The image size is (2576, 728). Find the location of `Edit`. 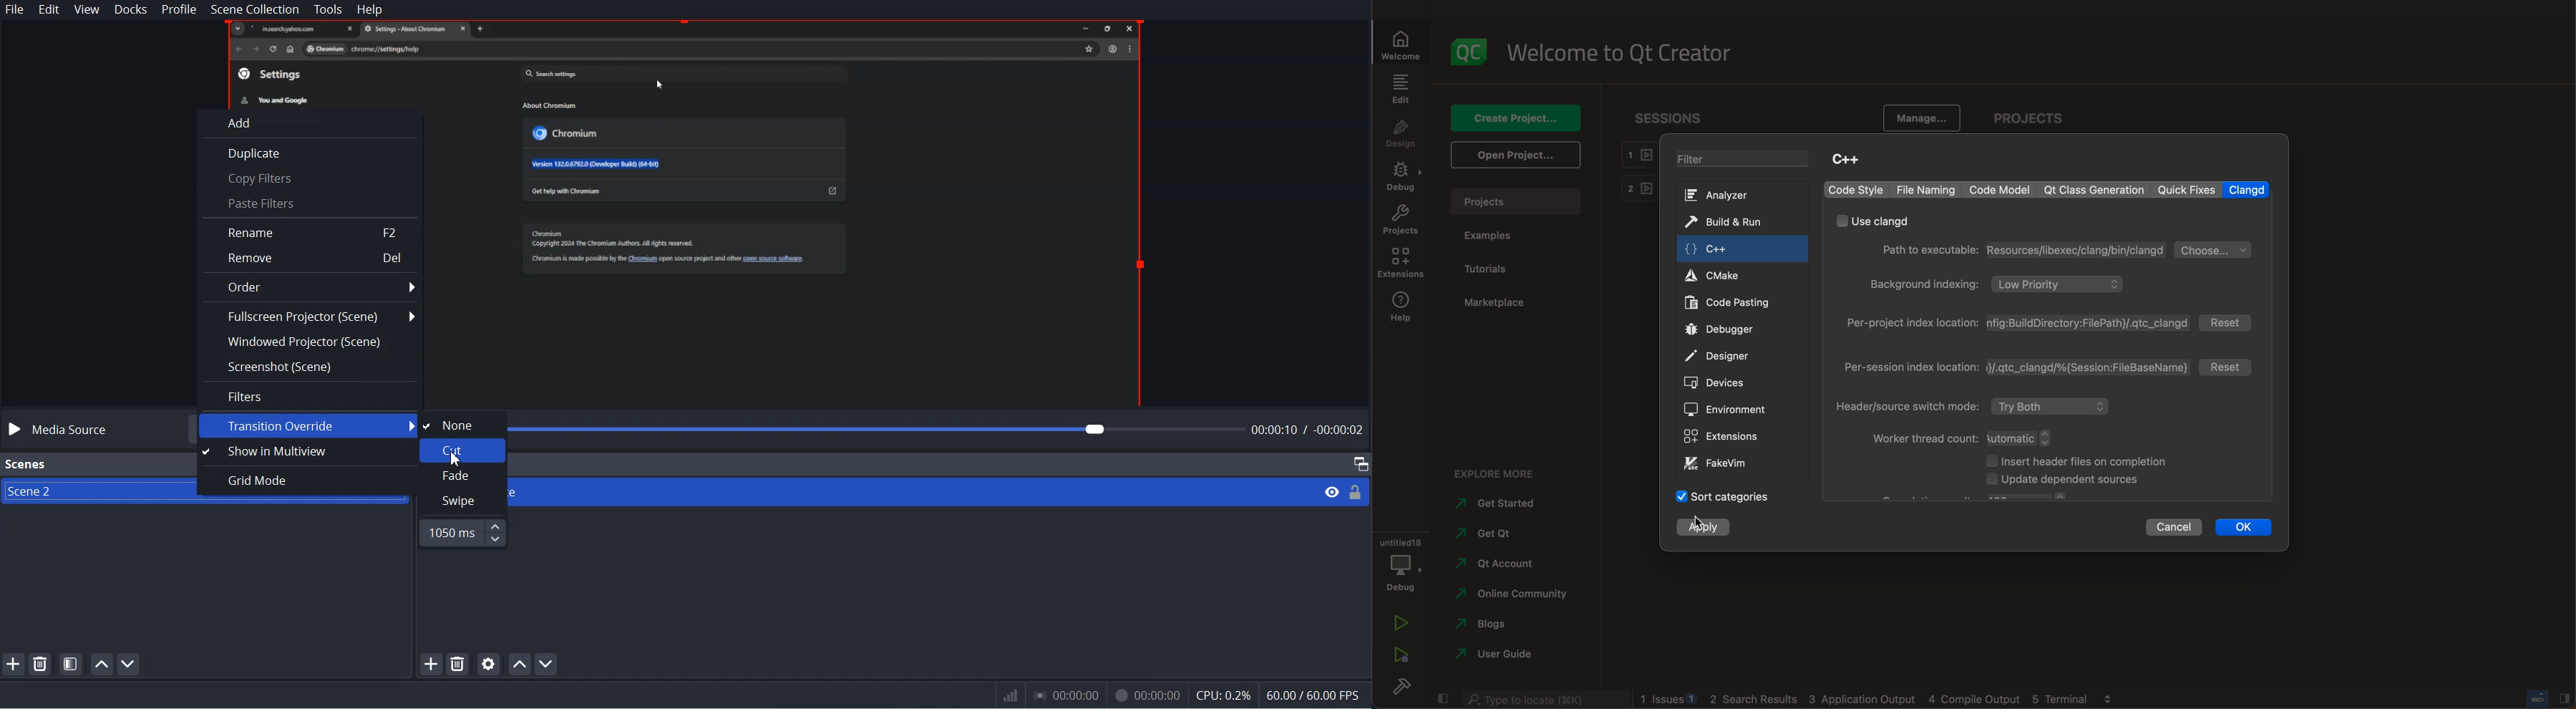

Edit is located at coordinates (47, 9).